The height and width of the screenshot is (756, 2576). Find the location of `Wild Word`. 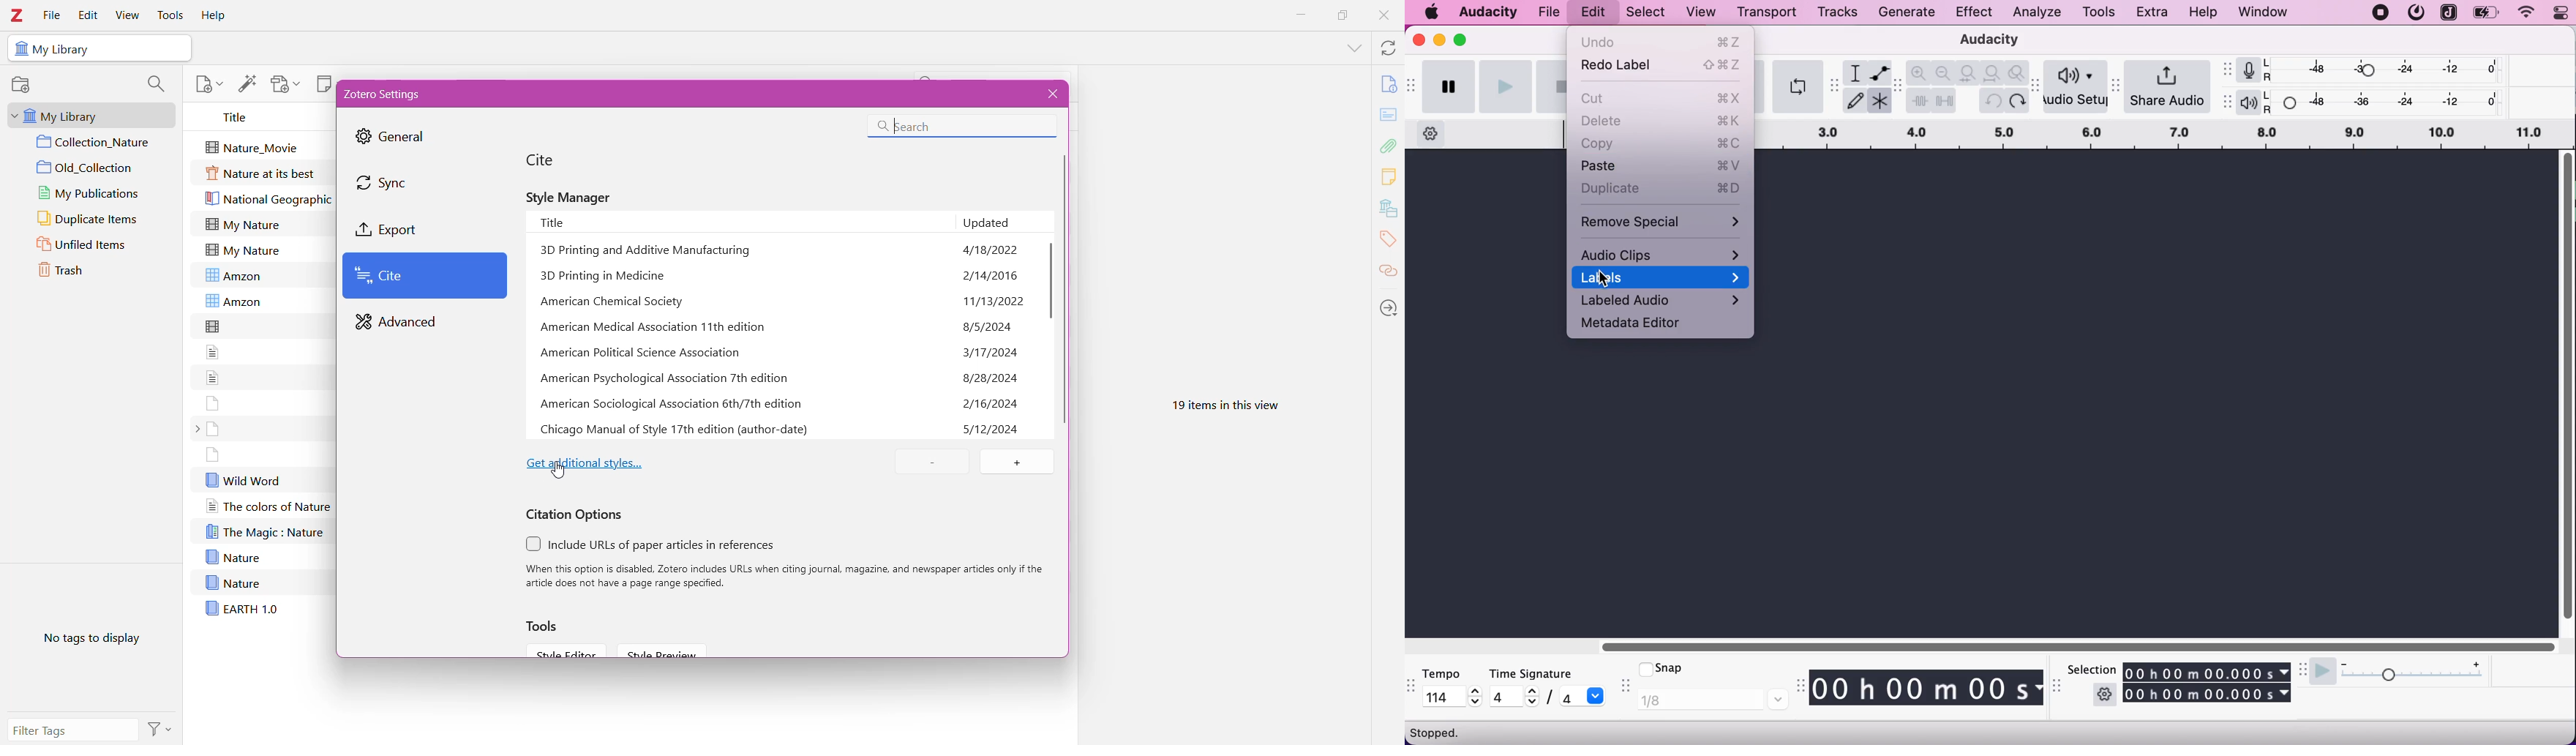

Wild Word is located at coordinates (244, 479).